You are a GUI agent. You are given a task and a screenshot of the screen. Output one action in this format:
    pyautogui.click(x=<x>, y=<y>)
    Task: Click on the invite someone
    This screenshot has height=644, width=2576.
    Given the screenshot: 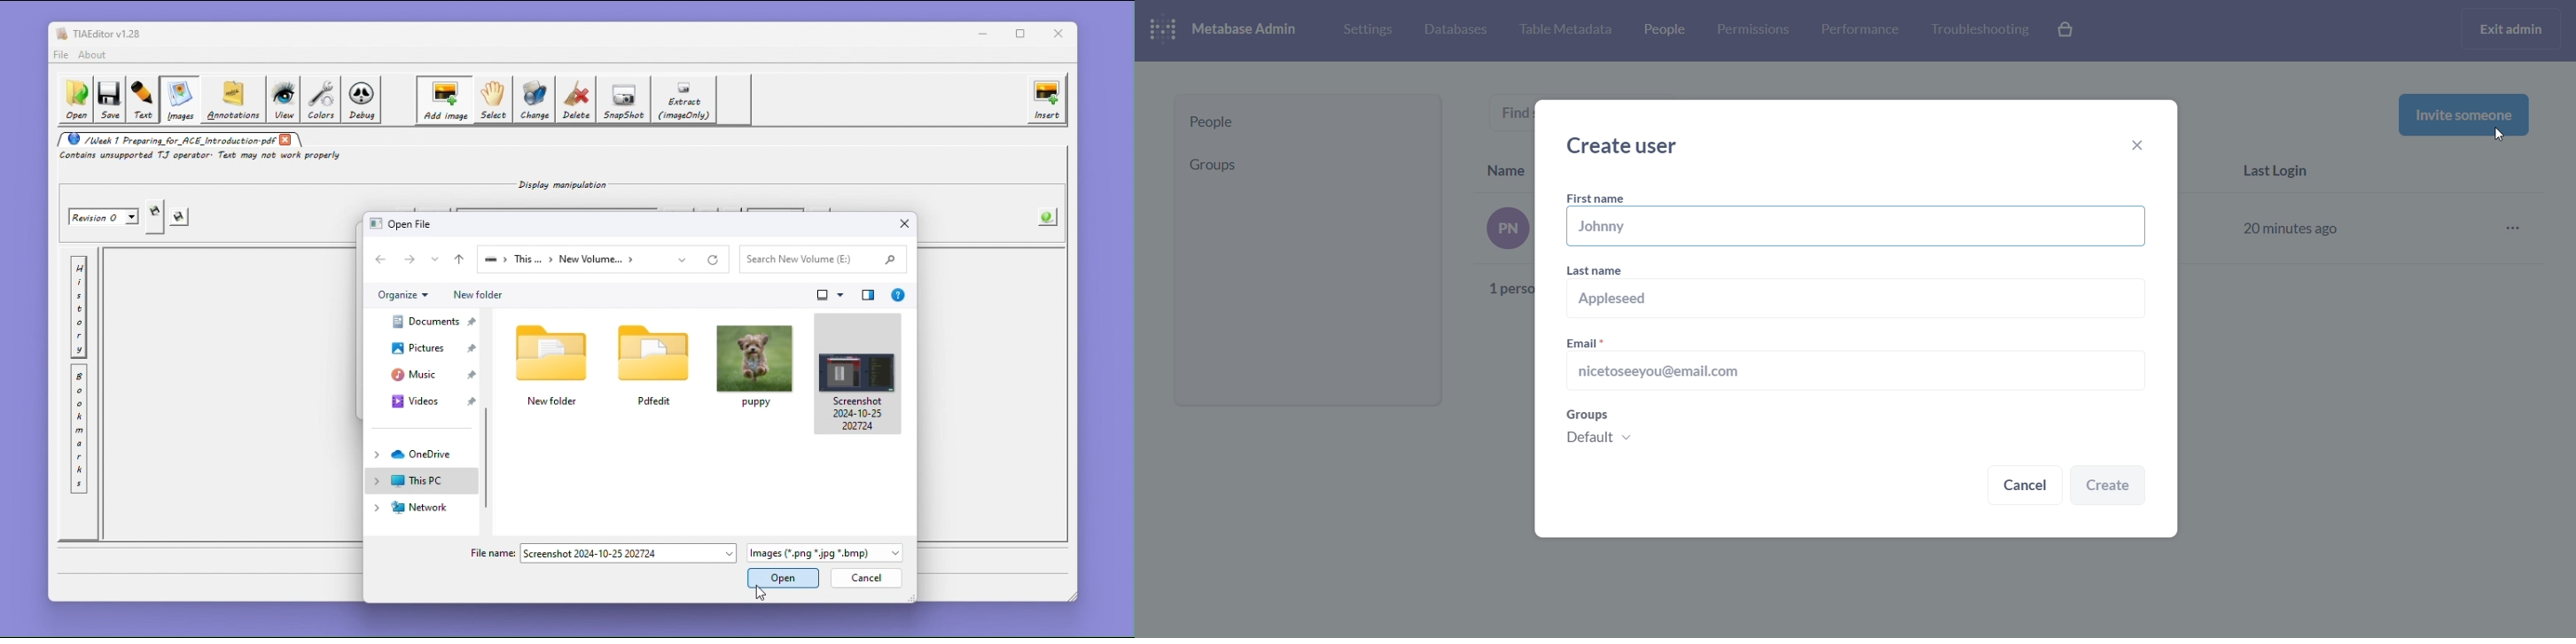 What is the action you would take?
    pyautogui.click(x=2464, y=114)
    